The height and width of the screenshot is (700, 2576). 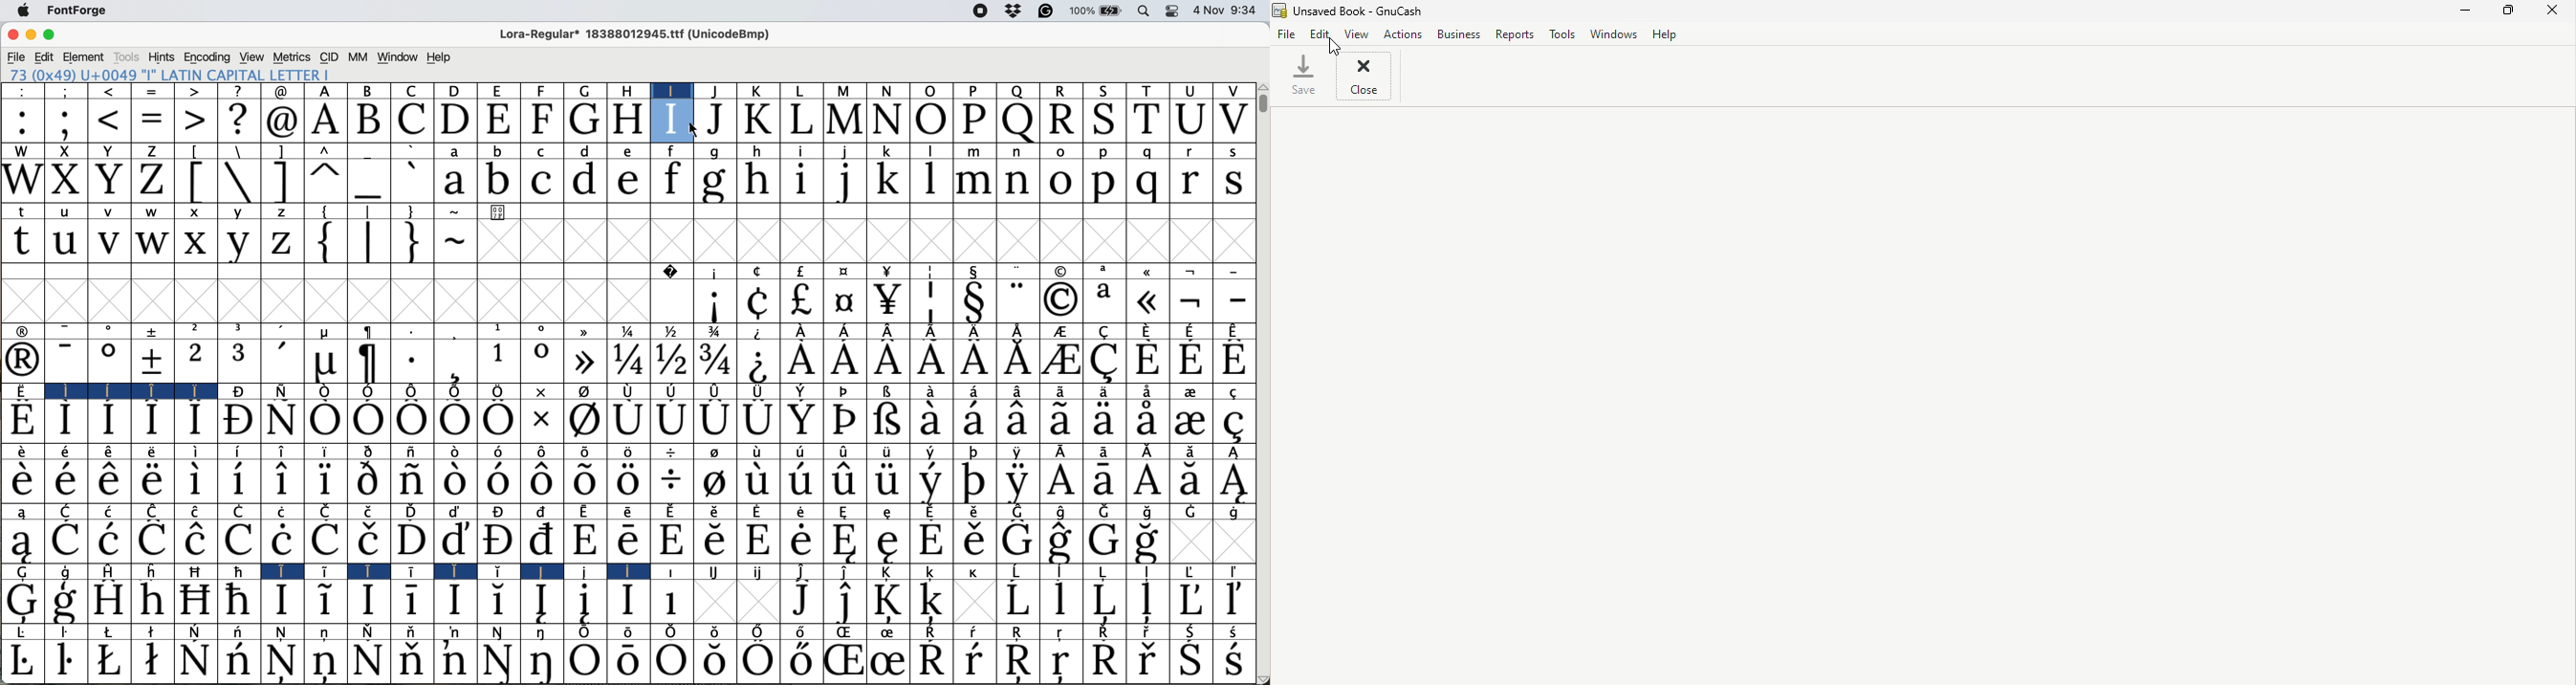 I want to click on Symbol, so click(x=628, y=632).